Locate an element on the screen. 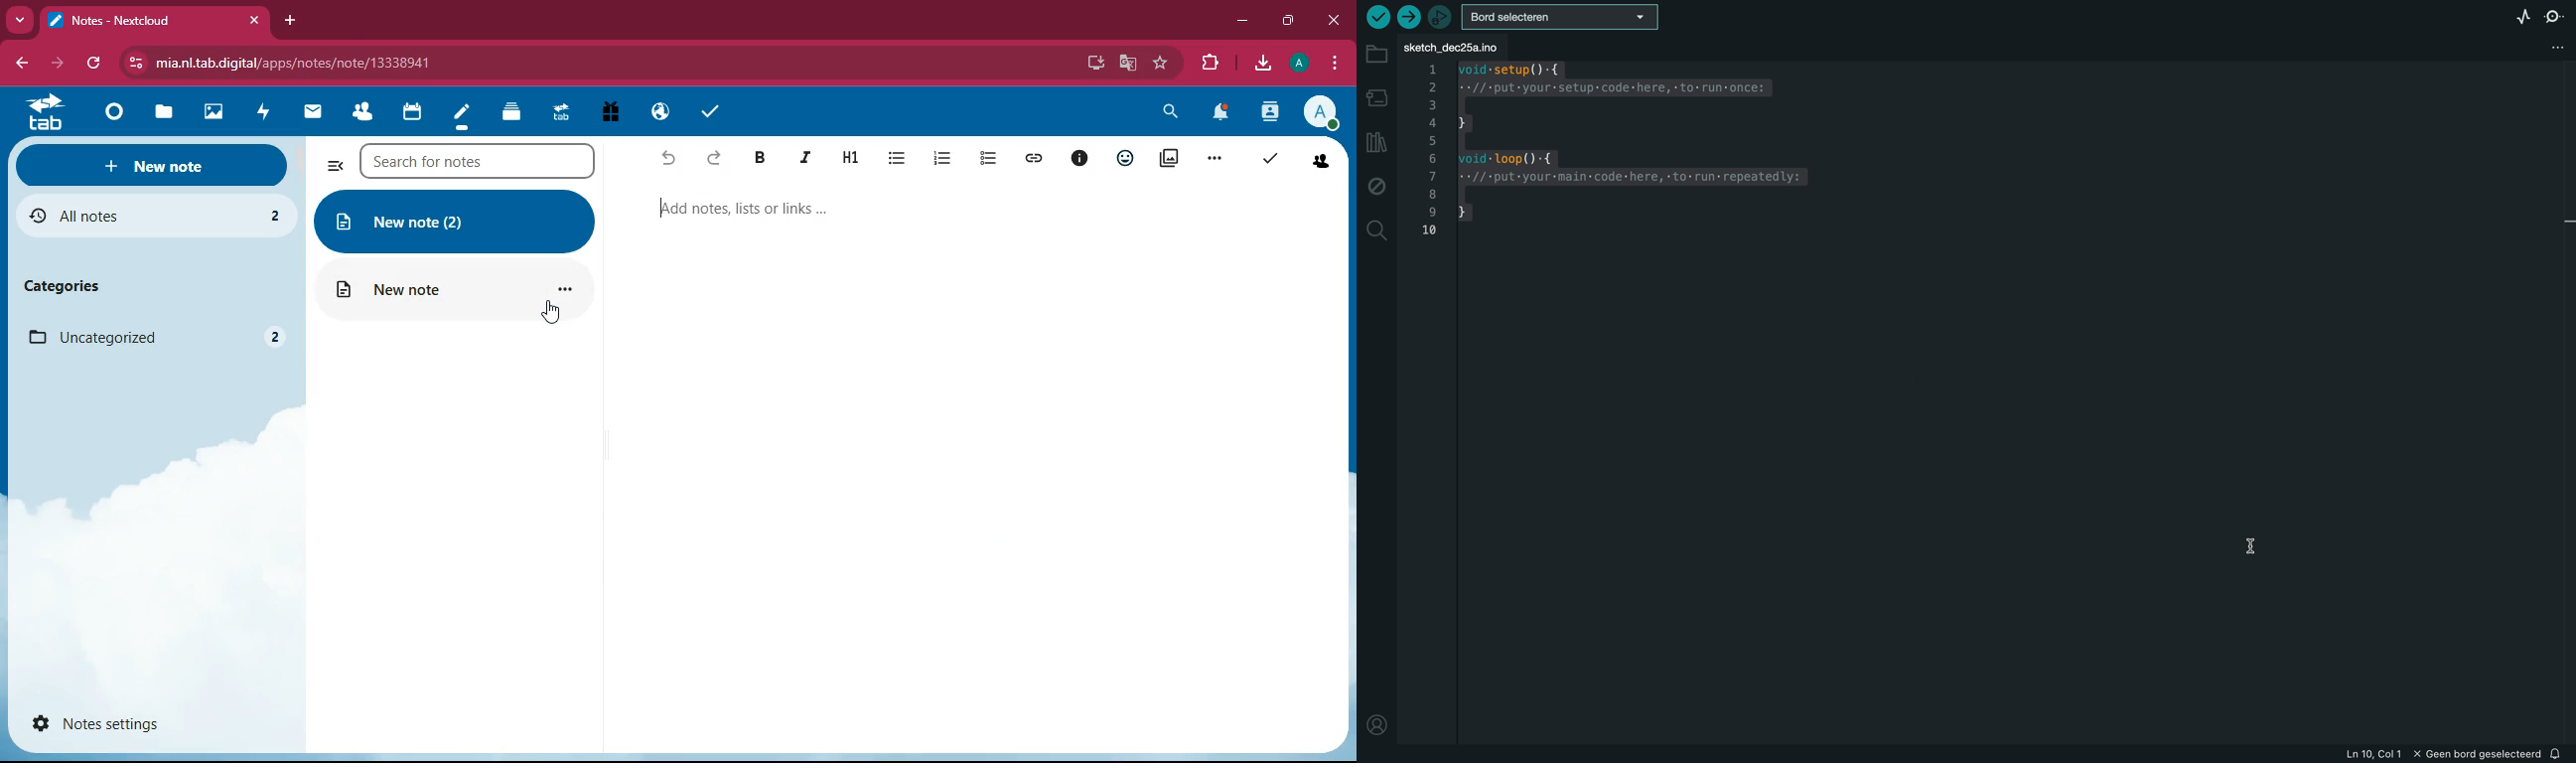 The height and width of the screenshot is (784, 2576). pictures is located at coordinates (1172, 159).